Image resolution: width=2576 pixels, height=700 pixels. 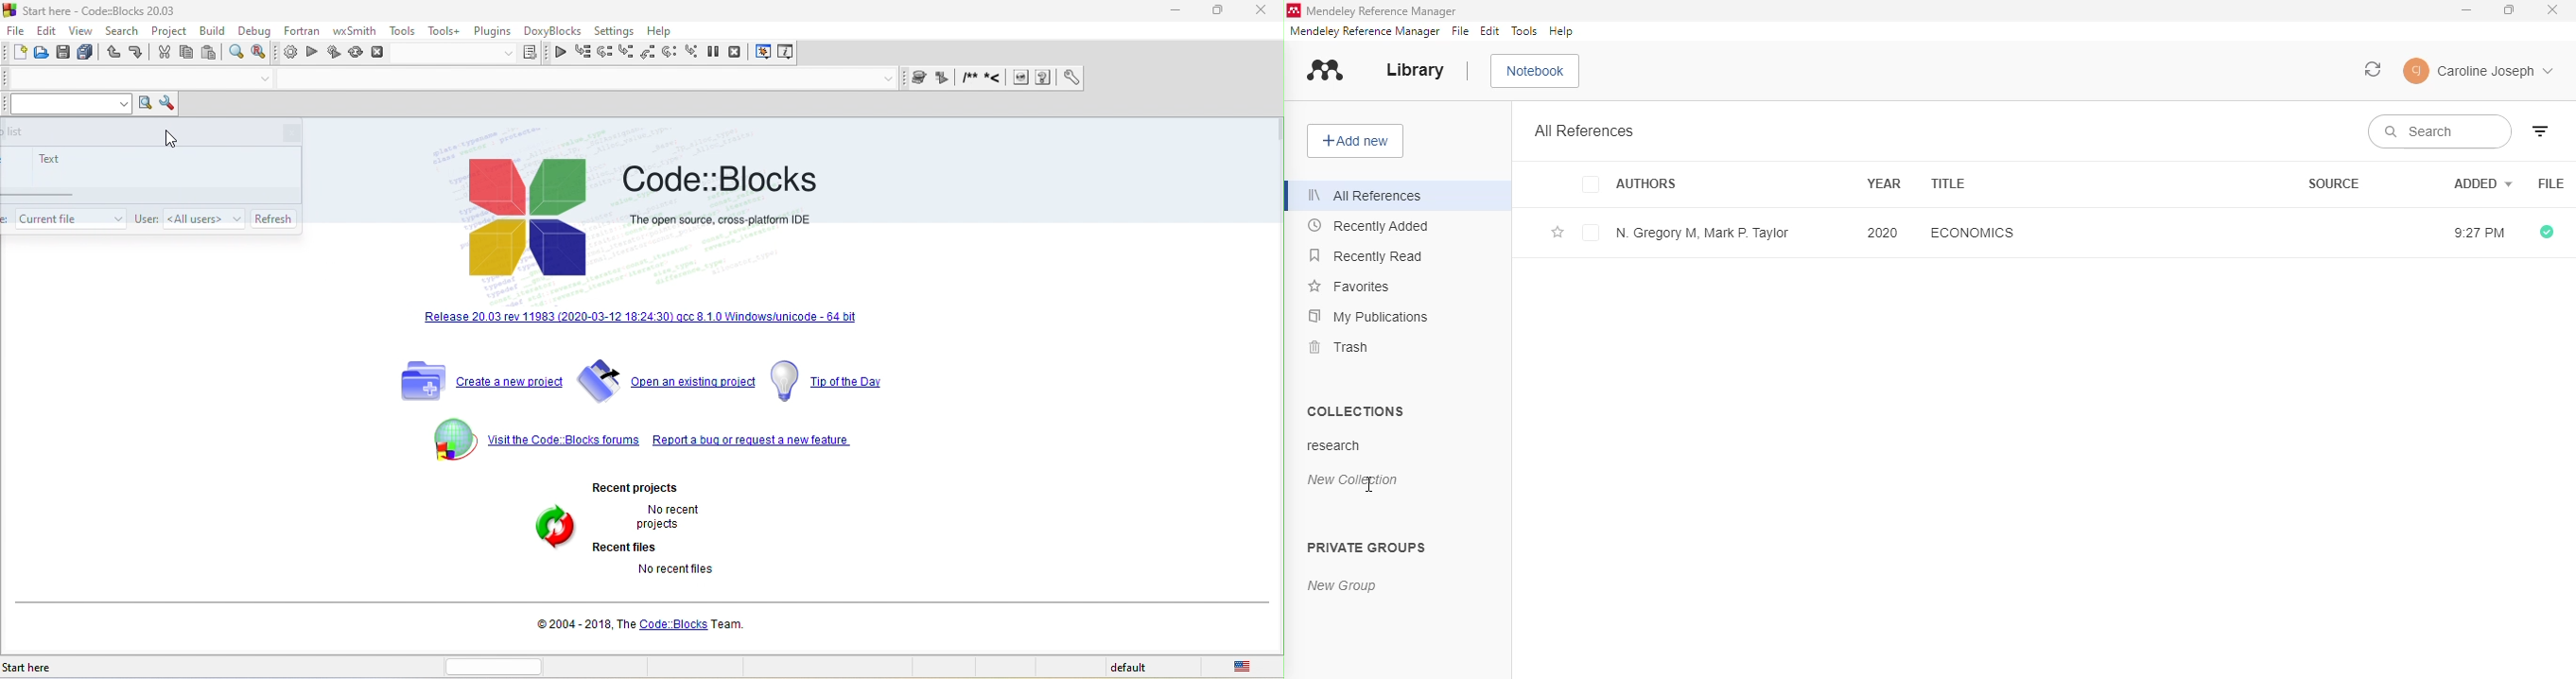 What do you see at coordinates (2497, 73) in the screenshot?
I see `Caroline Joseph` at bounding box center [2497, 73].